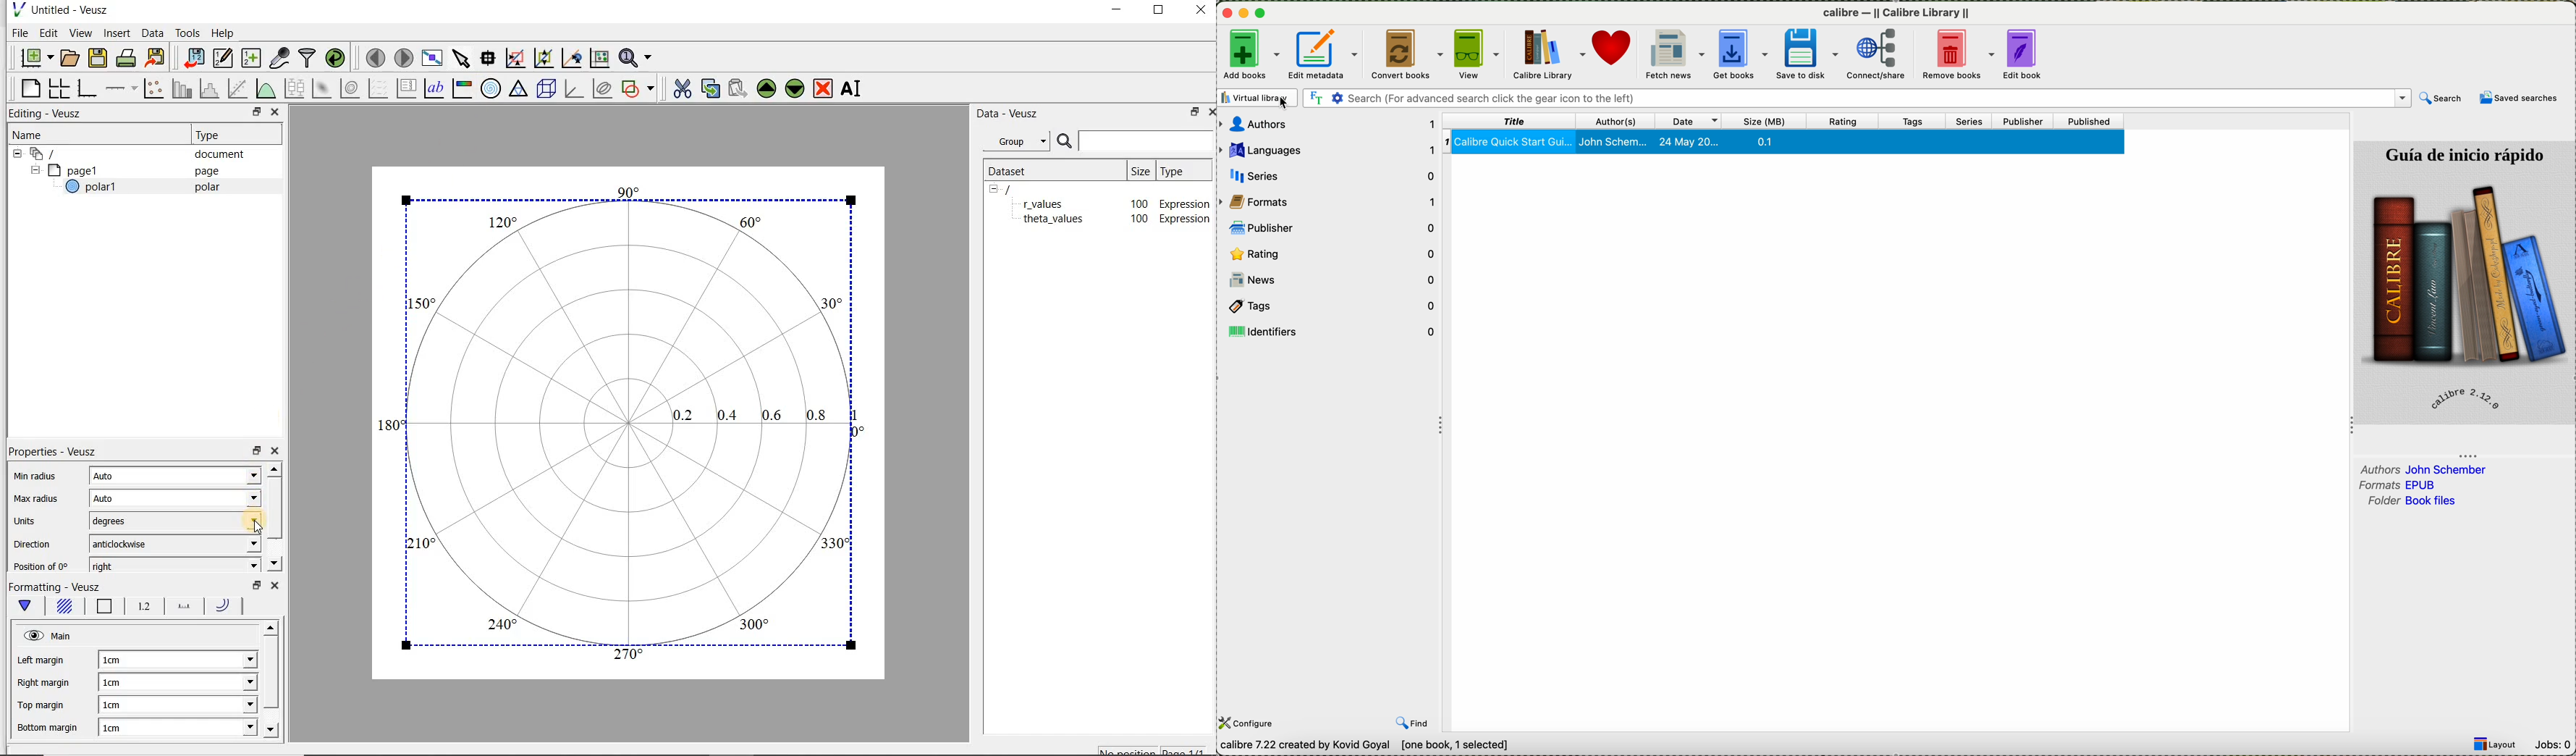 The height and width of the screenshot is (756, 2576). I want to click on 1cm, so click(117, 684).